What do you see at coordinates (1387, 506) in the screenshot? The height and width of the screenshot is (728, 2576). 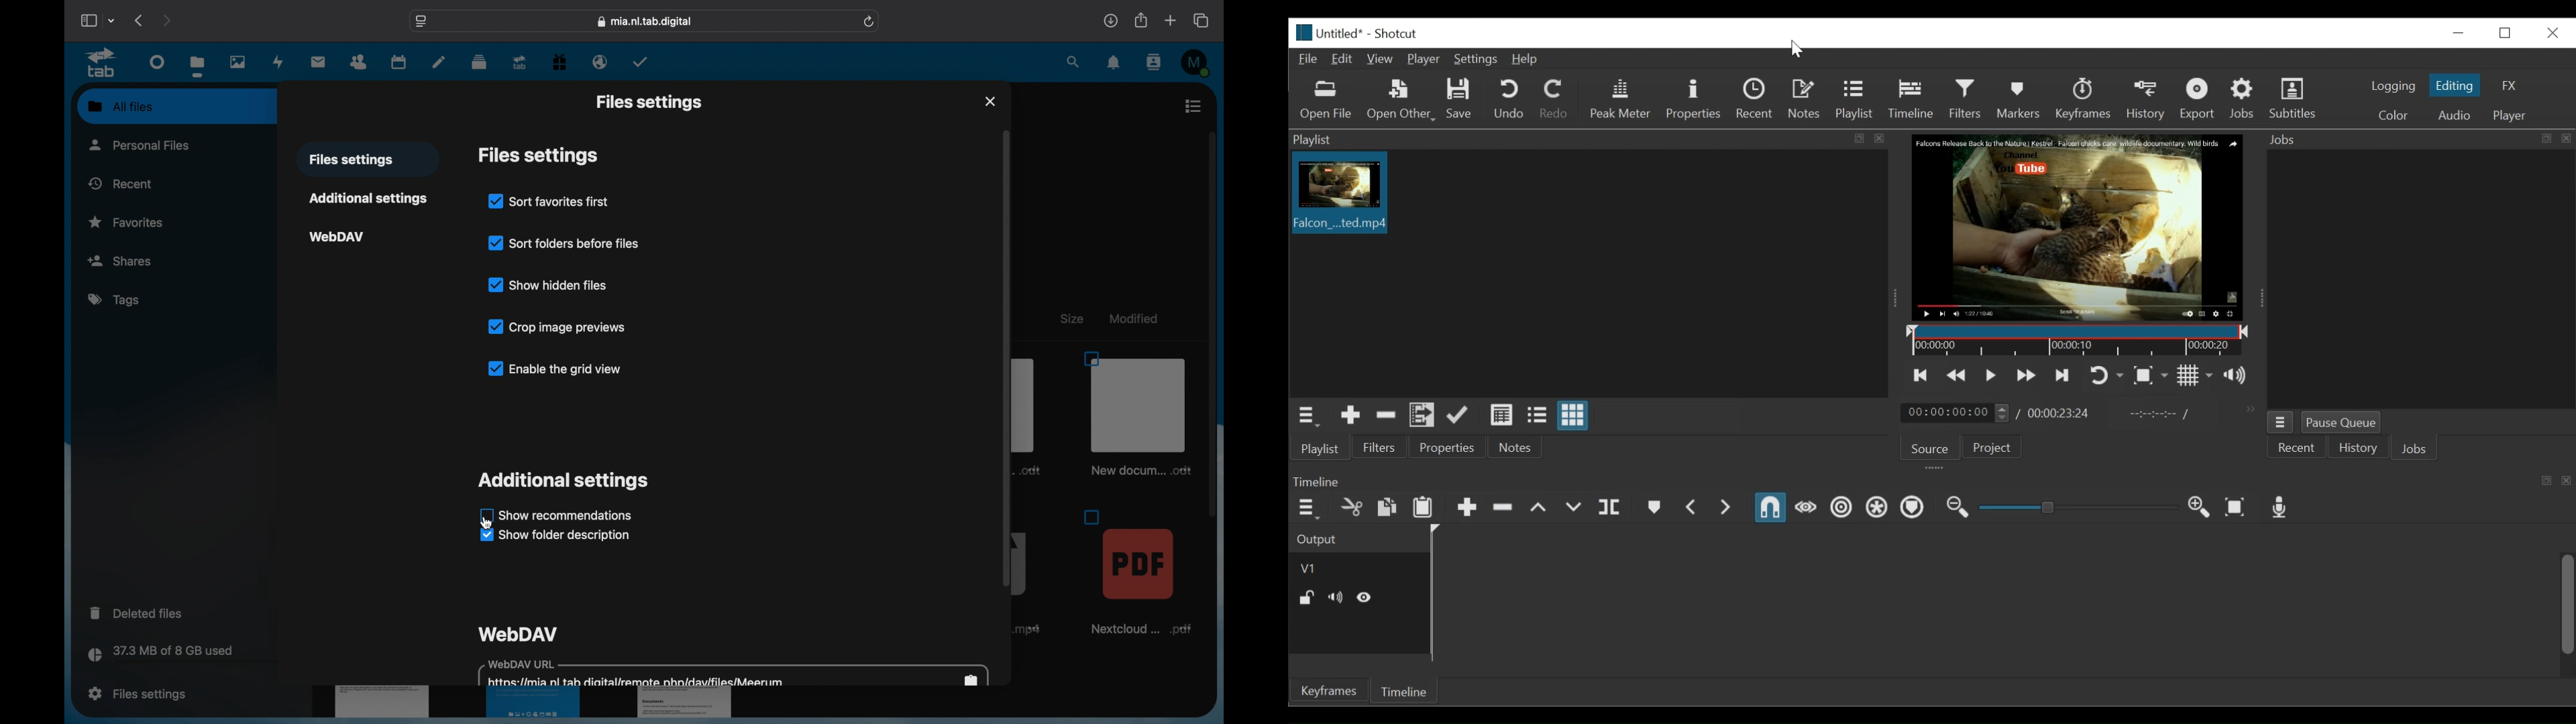 I see `Copy` at bounding box center [1387, 506].